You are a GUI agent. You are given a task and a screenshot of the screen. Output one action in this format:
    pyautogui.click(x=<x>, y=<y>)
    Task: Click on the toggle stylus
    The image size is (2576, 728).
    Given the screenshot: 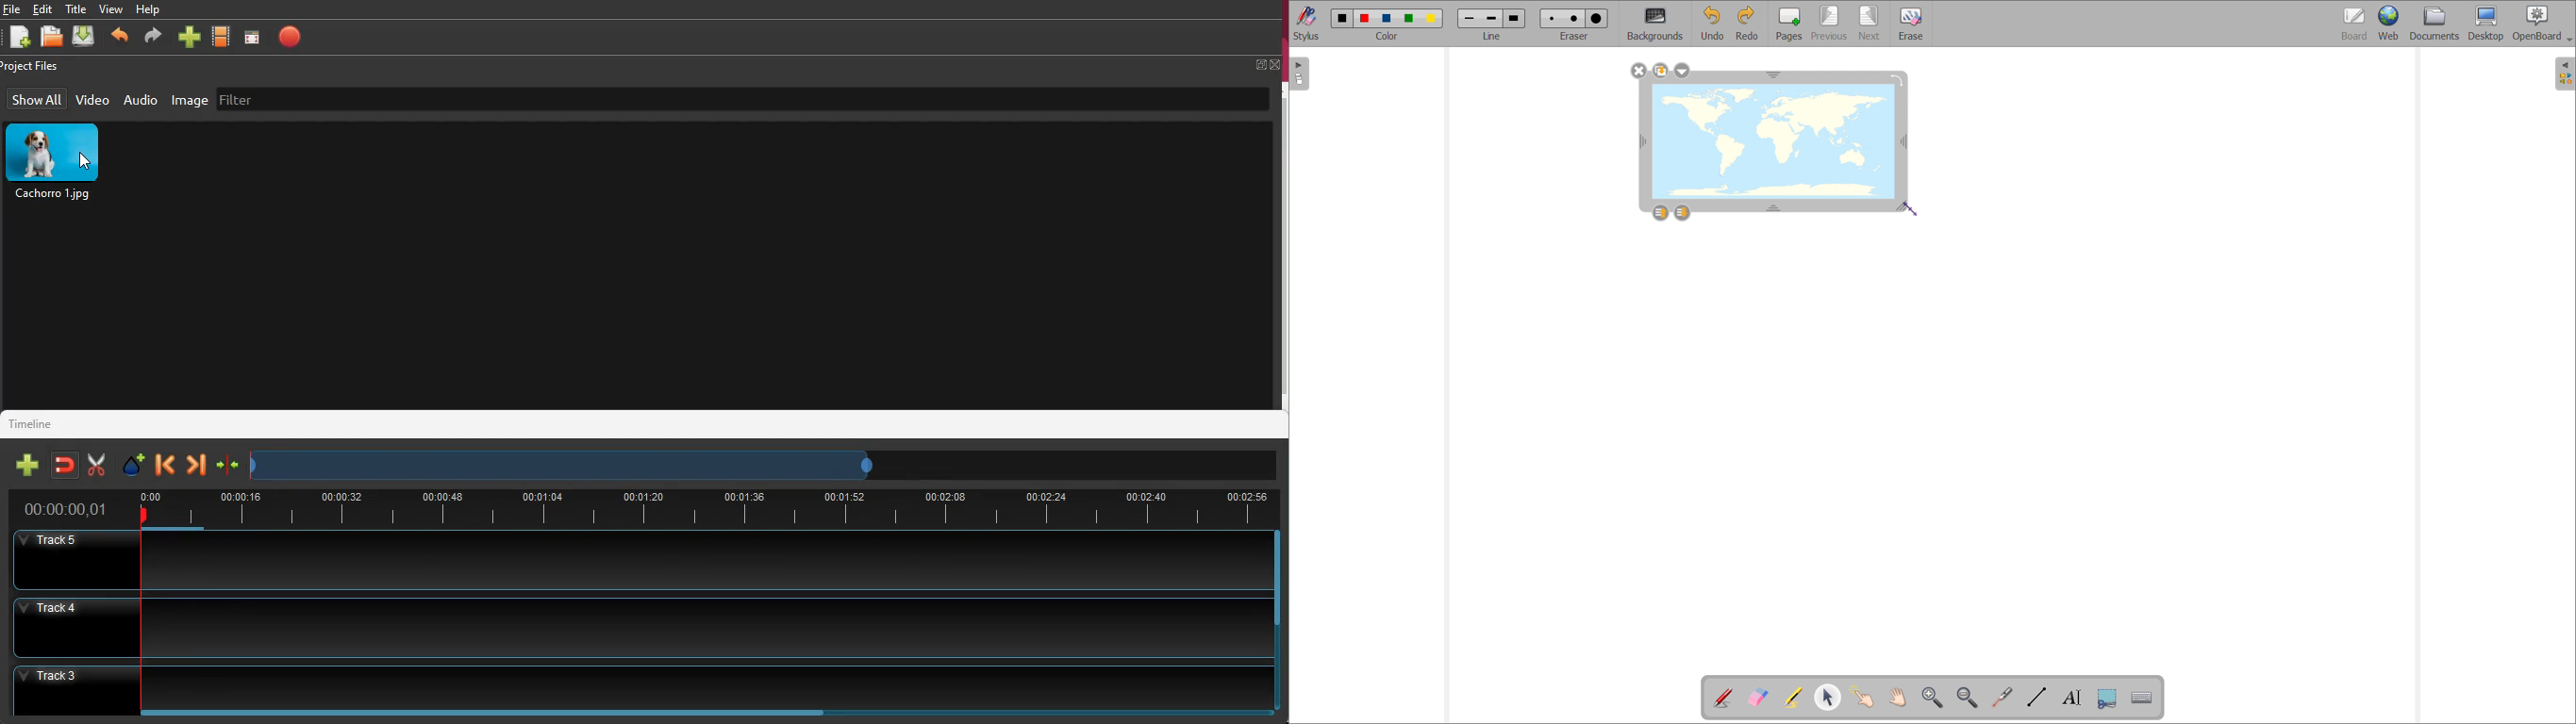 What is the action you would take?
    pyautogui.click(x=1306, y=23)
    